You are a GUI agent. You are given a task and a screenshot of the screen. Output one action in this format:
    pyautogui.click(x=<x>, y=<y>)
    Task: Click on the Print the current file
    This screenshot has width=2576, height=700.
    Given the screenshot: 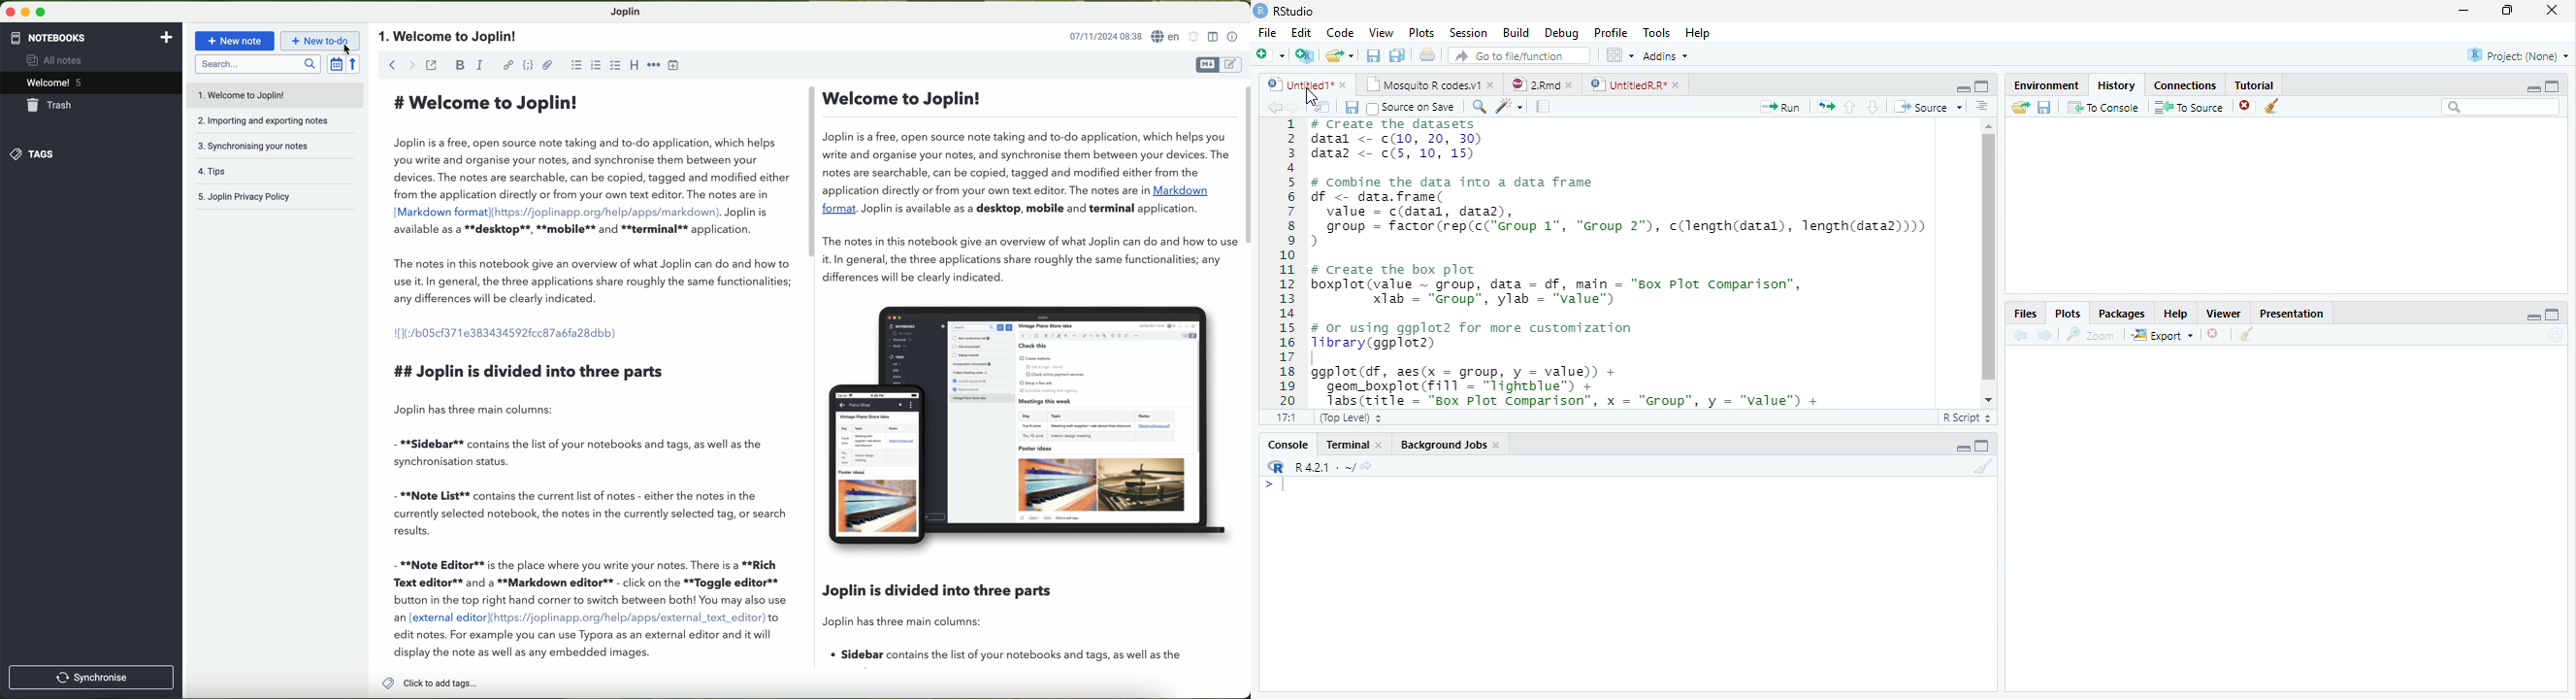 What is the action you would take?
    pyautogui.click(x=1426, y=54)
    